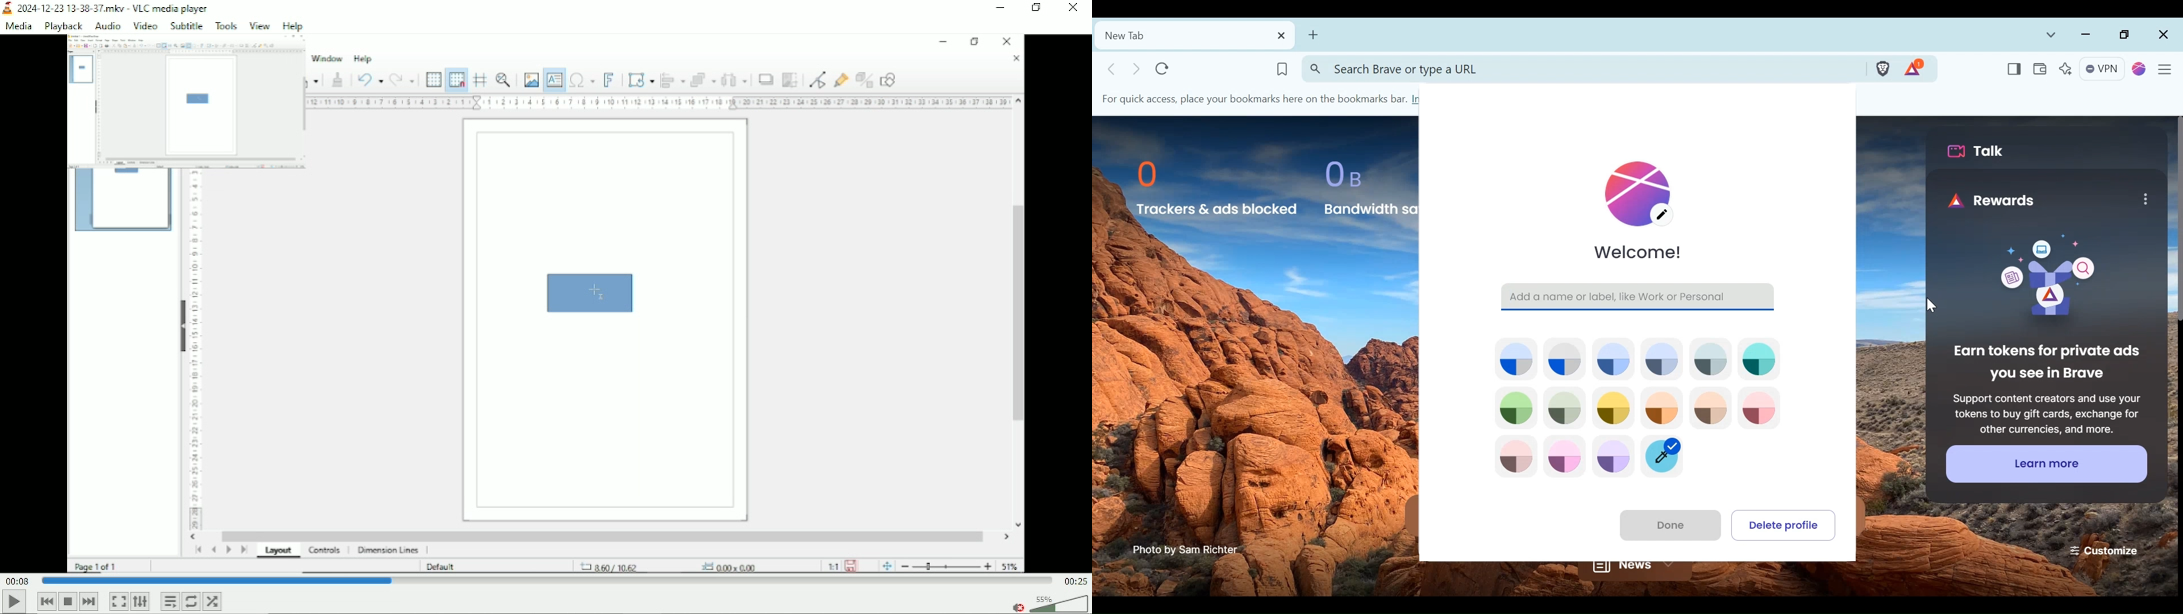  What do you see at coordinates (1515, 458) in the screenshot?
I see `Theme` at bounding box center [1515, 458].